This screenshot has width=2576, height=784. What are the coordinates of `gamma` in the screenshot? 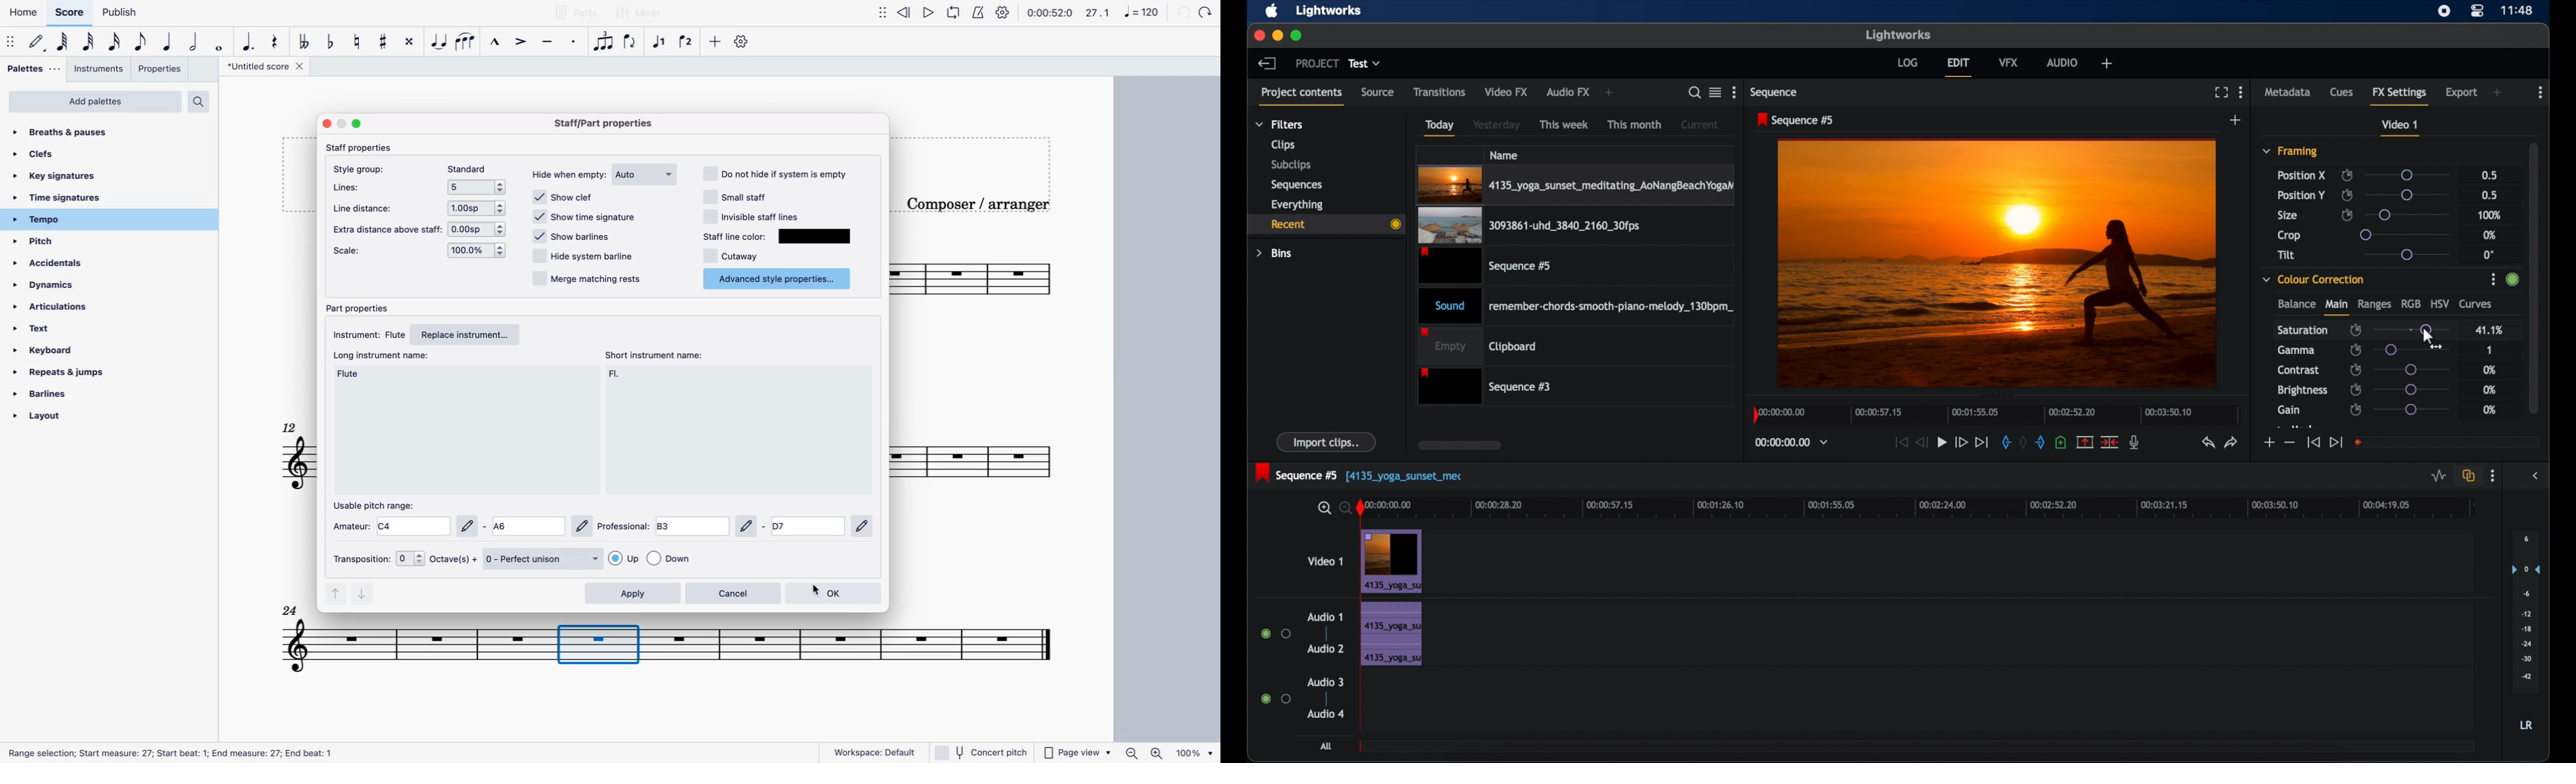 It's located at (2296, 350).